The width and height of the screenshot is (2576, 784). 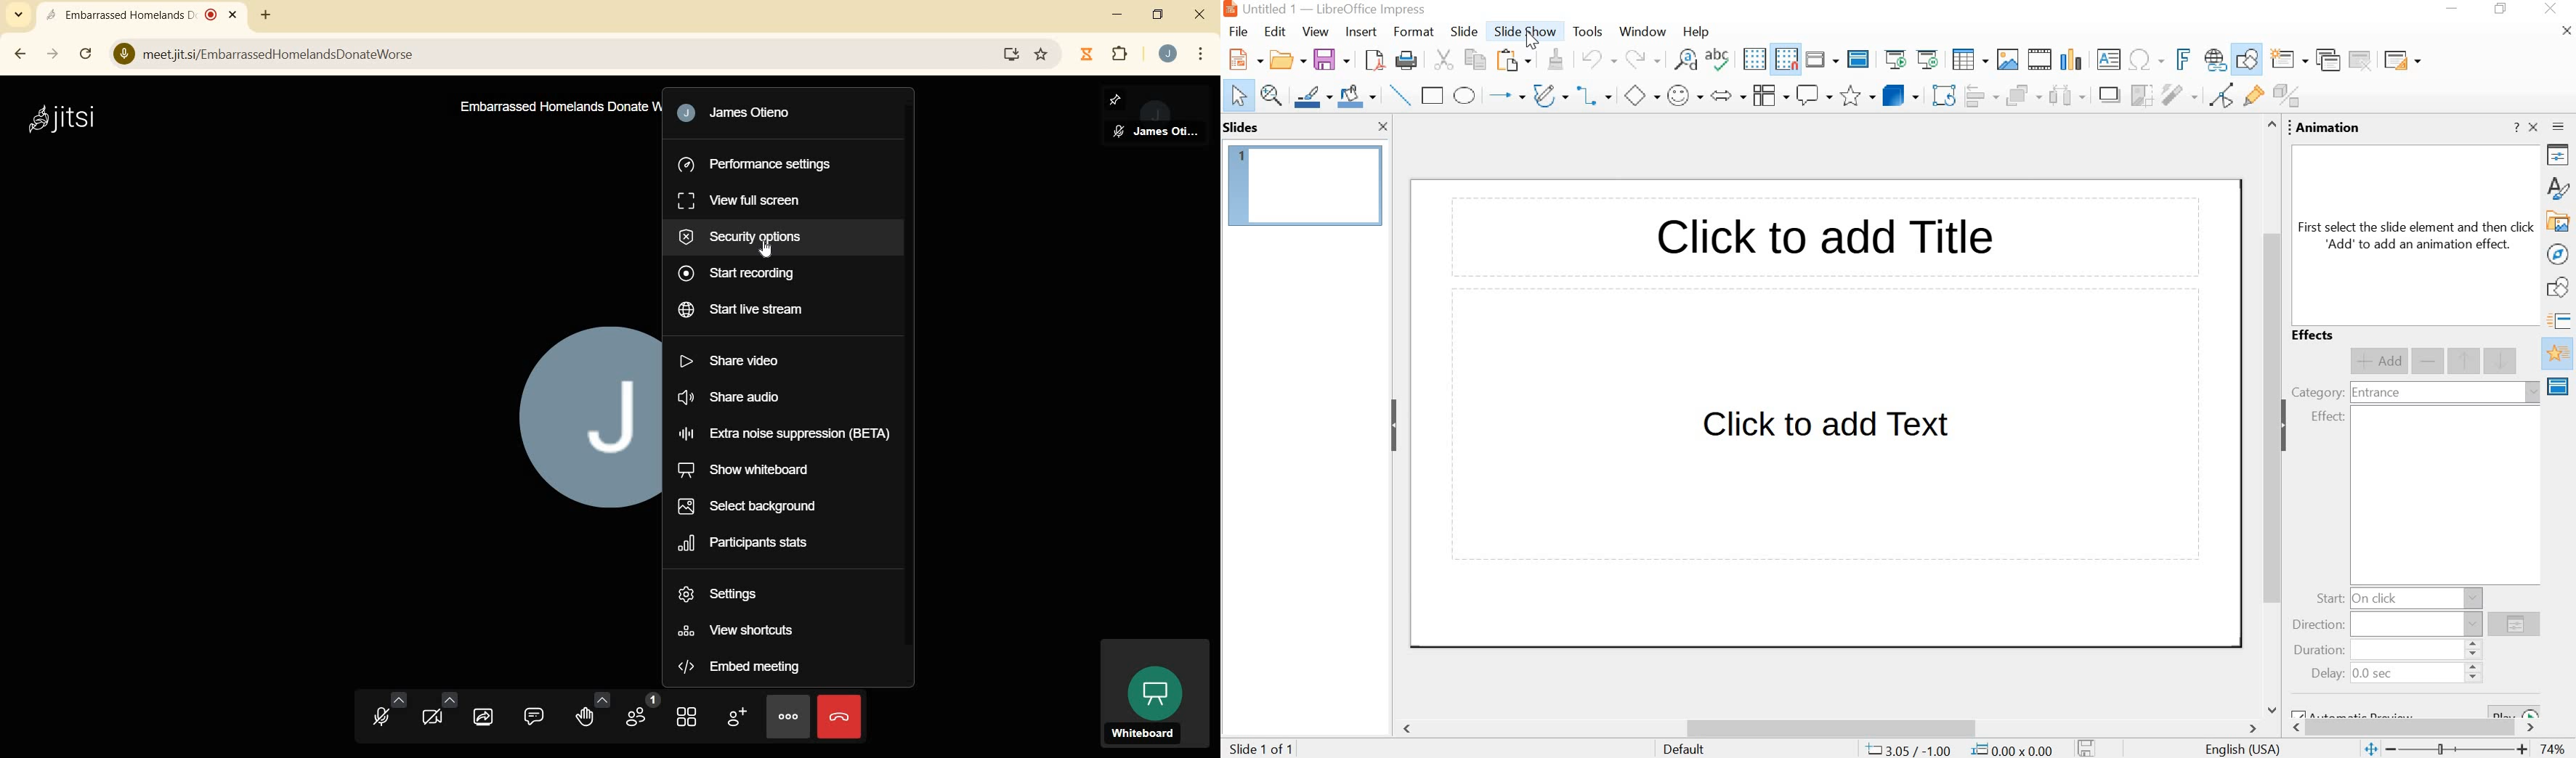 What do you see at coordinates (1012, 54) in the screenshot?
I see `install` at bounding box center [1012, 54].